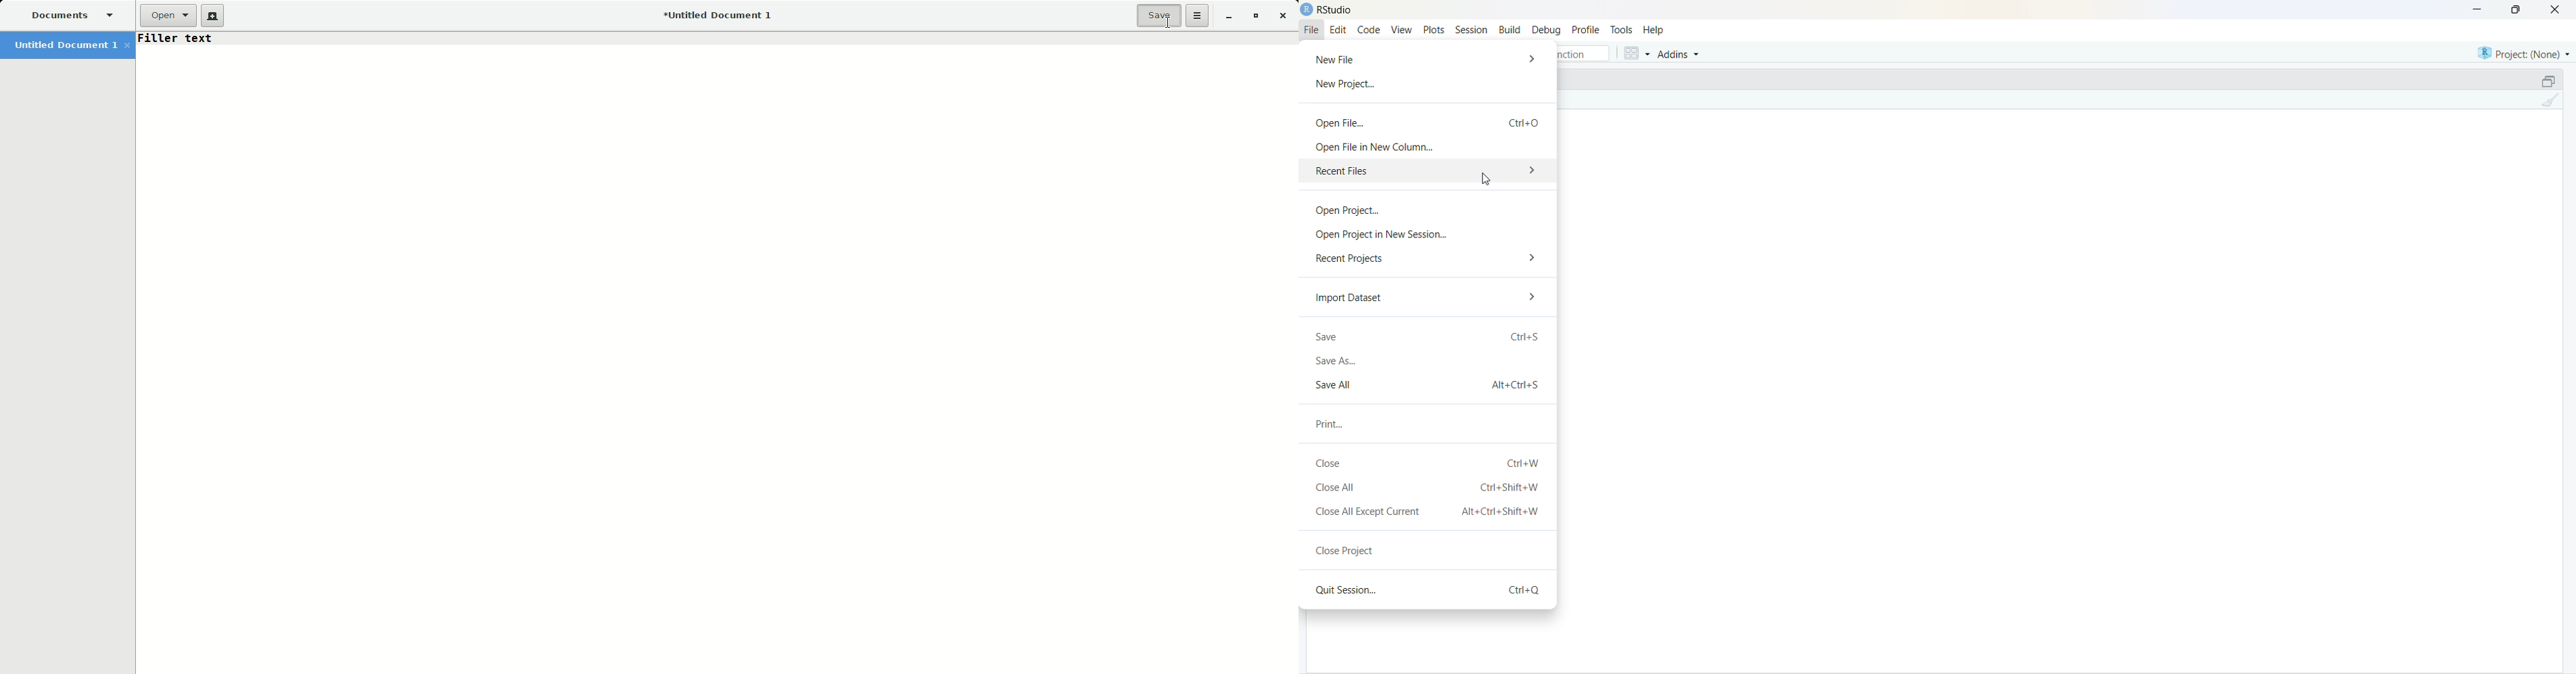  Describe the element at coordinates (1370, 31) in the screenshot. I see `Code` at that location.